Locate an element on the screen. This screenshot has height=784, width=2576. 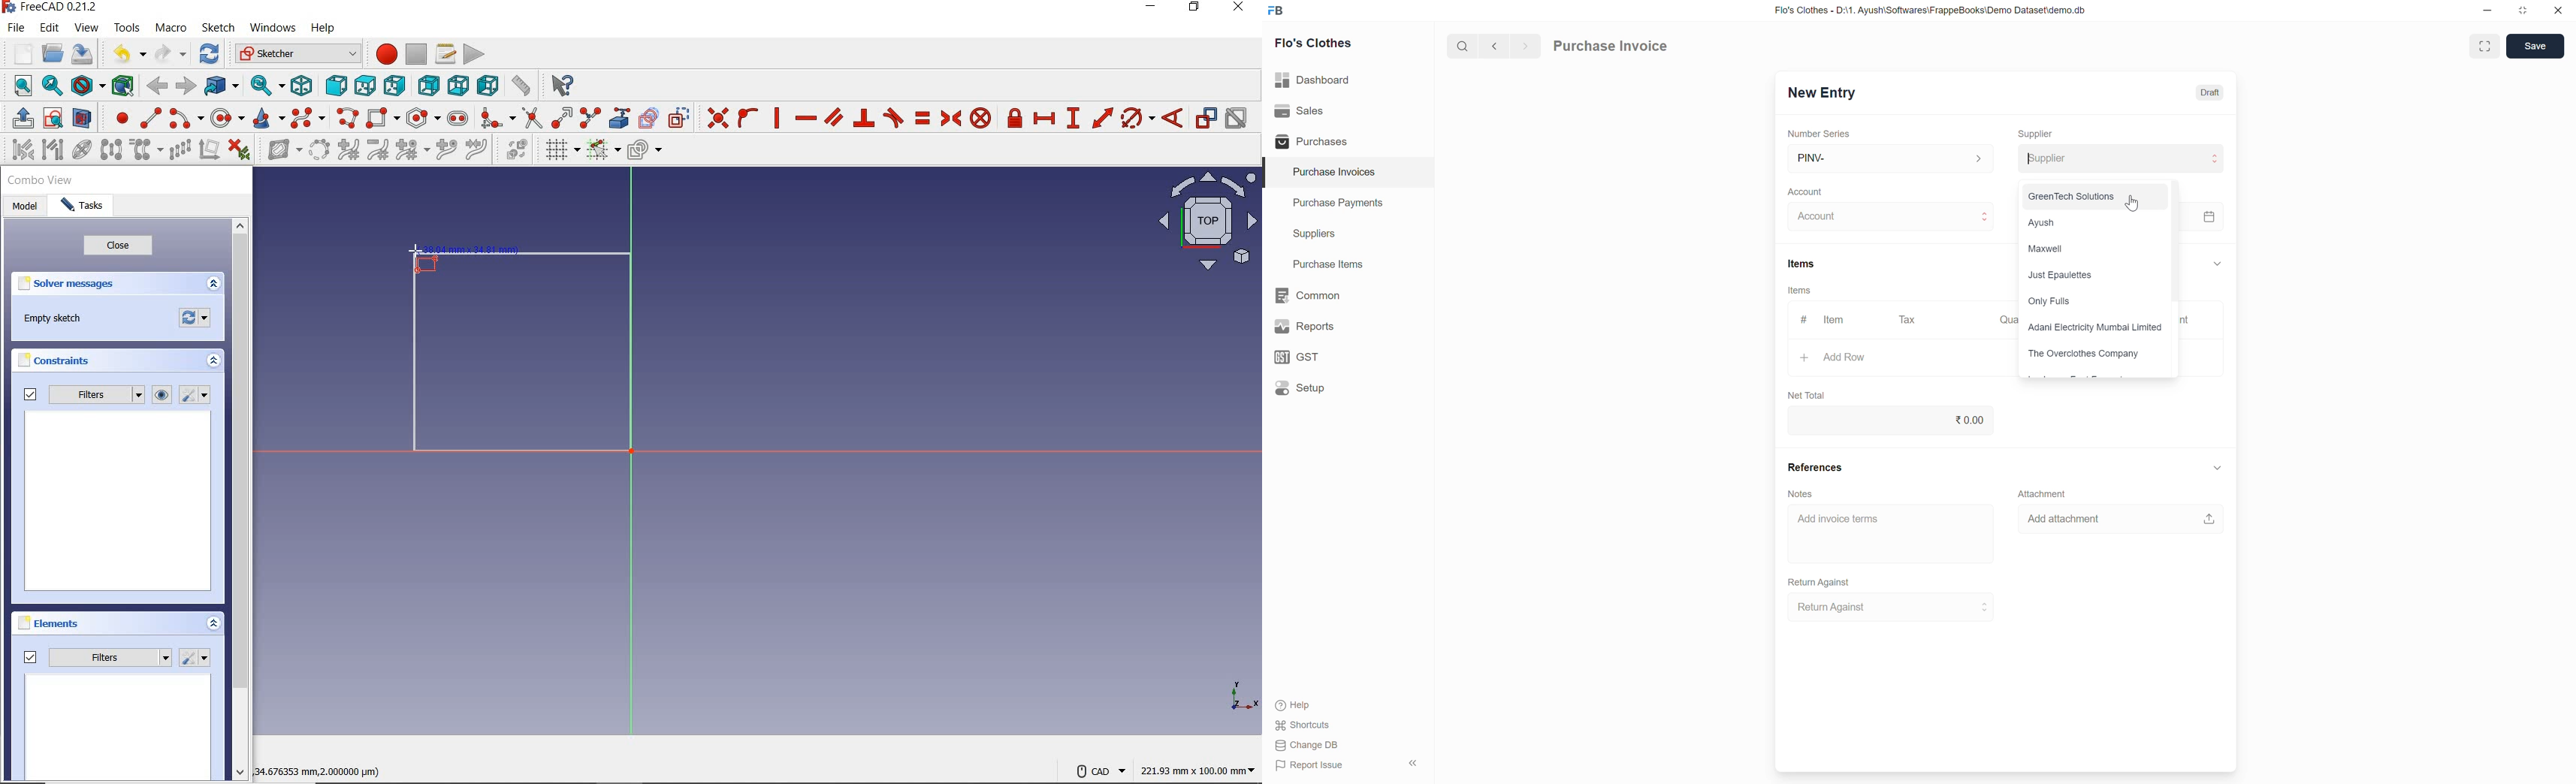
Account is located at coordinates (1806, 192).